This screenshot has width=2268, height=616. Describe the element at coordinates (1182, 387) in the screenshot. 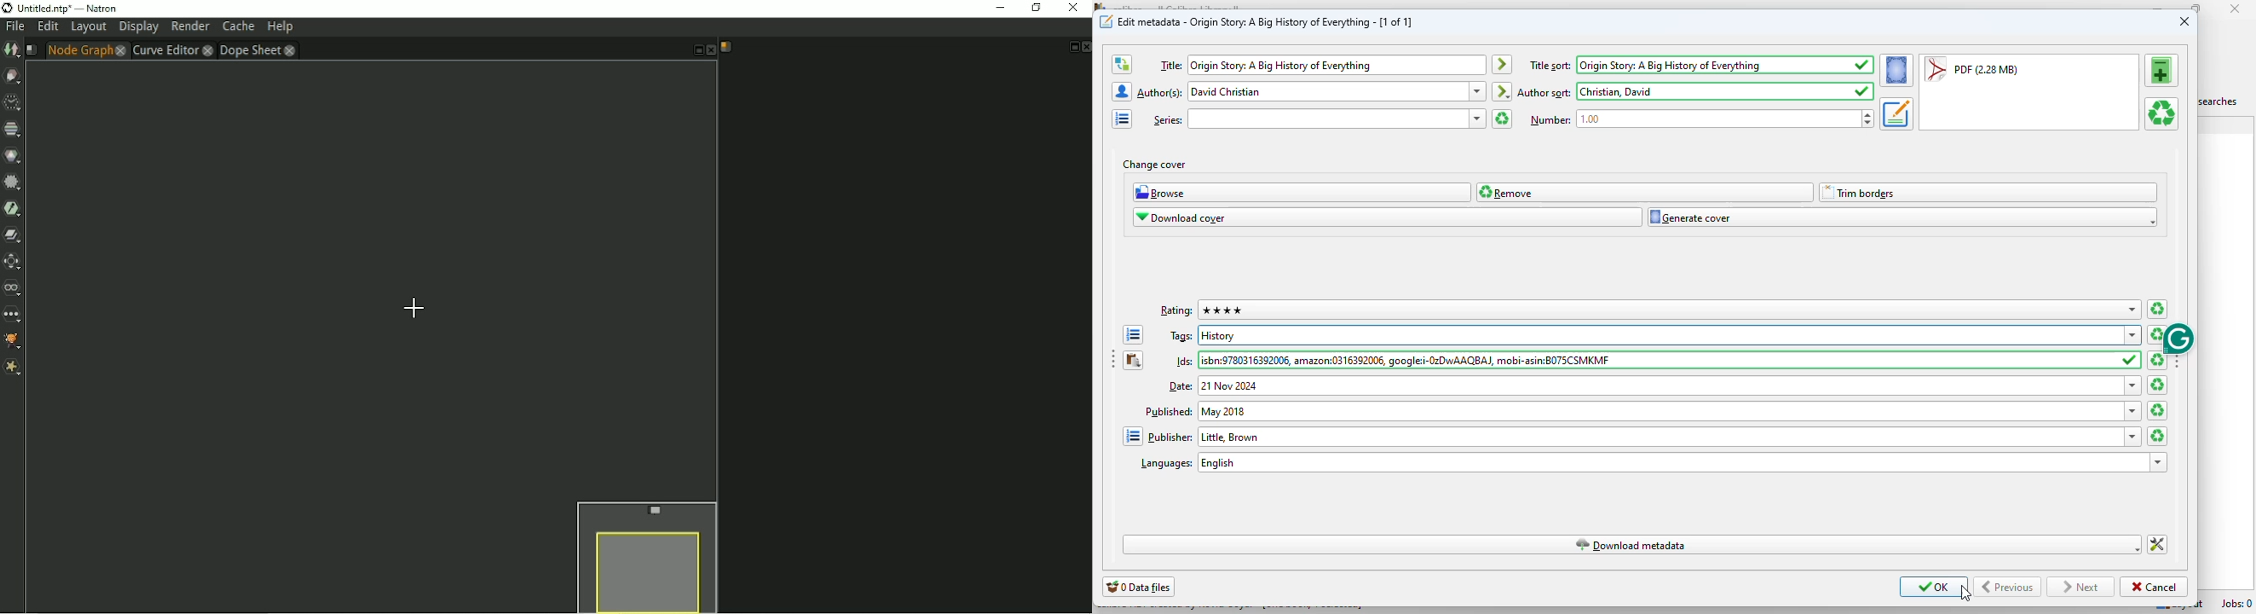

I see `text` at that location.